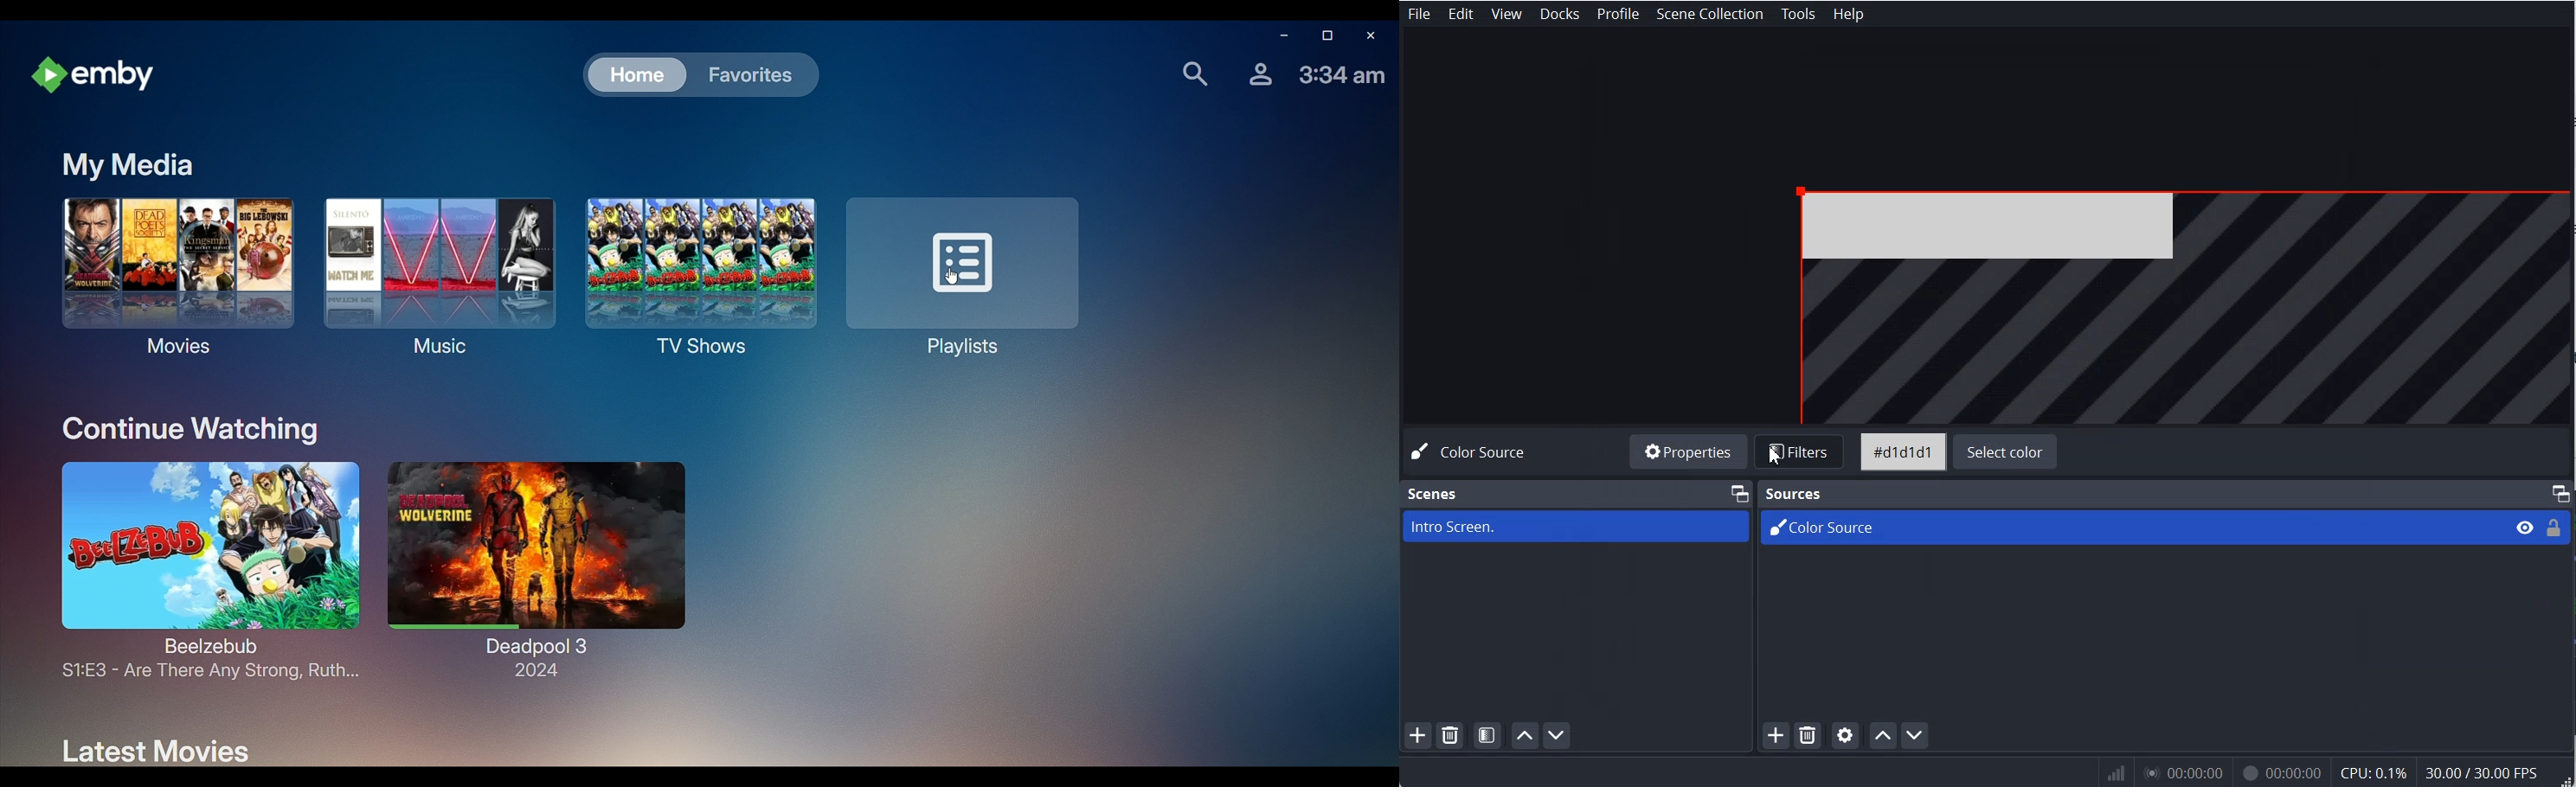  Describe the element at coordinates (1802, 453) in the screenshot. I see `Filter` at that location.